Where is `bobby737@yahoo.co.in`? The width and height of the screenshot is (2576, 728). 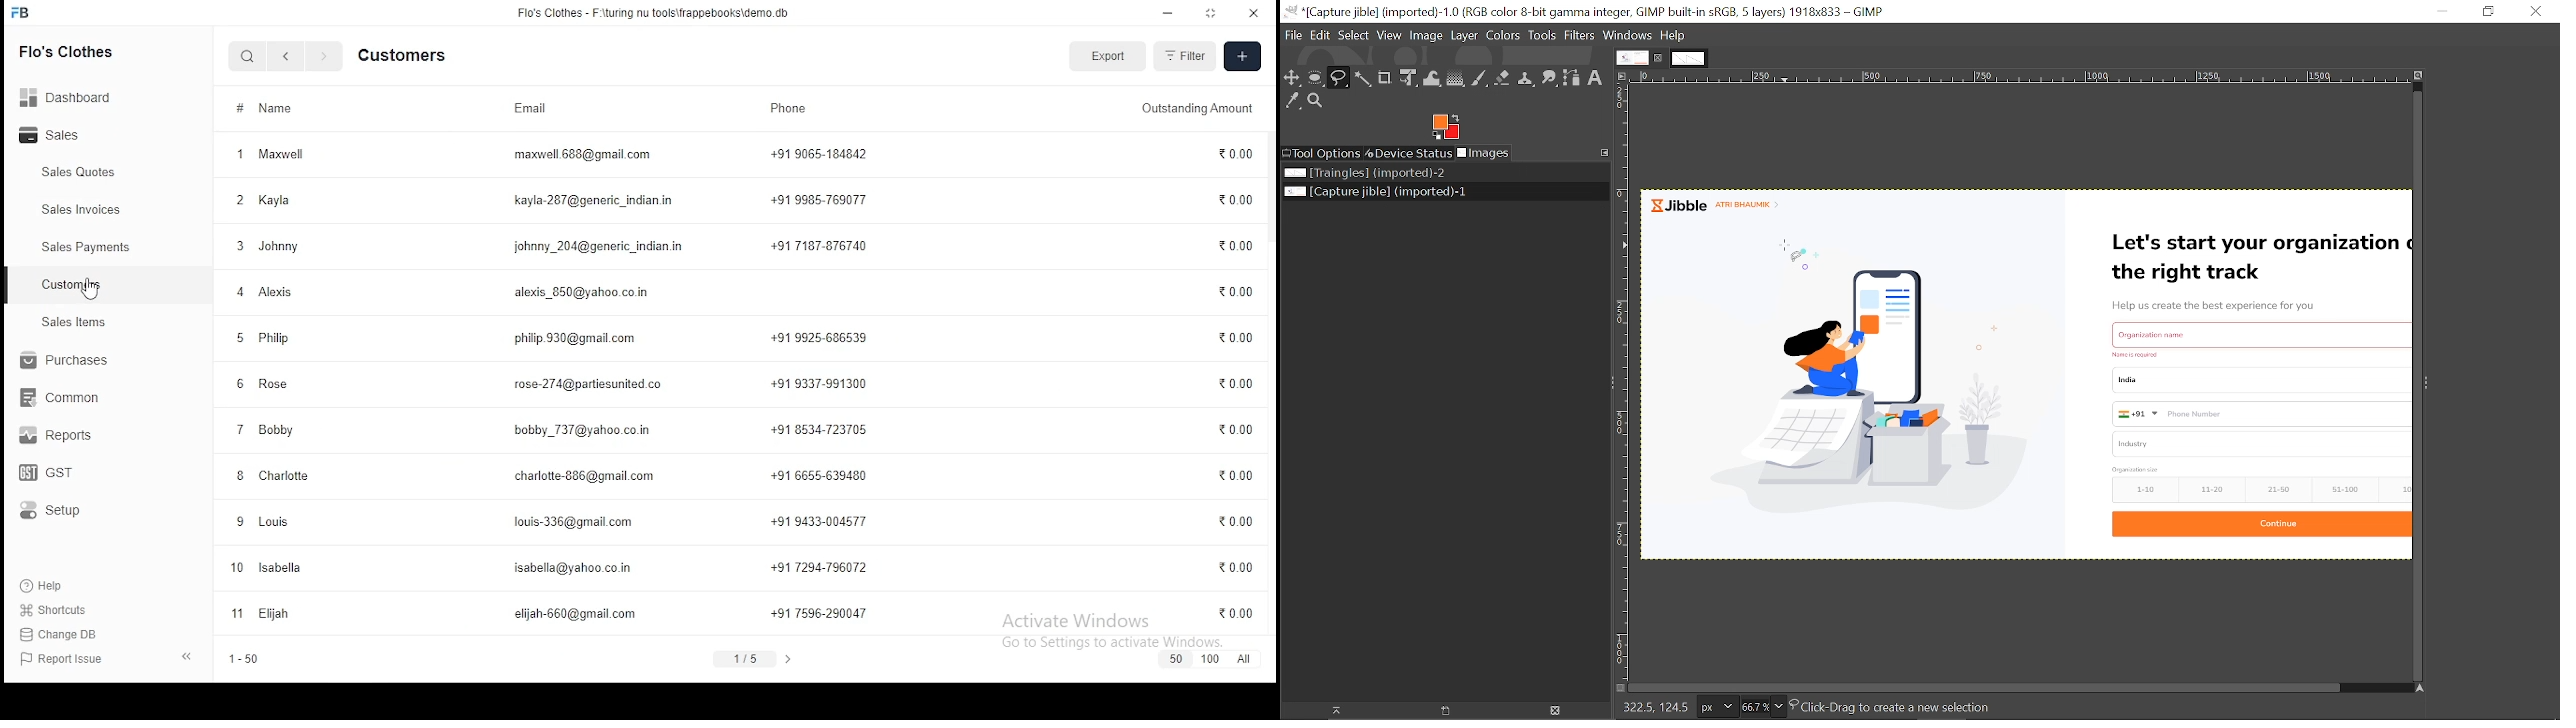
bobby737@yahoo.co.in is located at coordinates (588, 430).